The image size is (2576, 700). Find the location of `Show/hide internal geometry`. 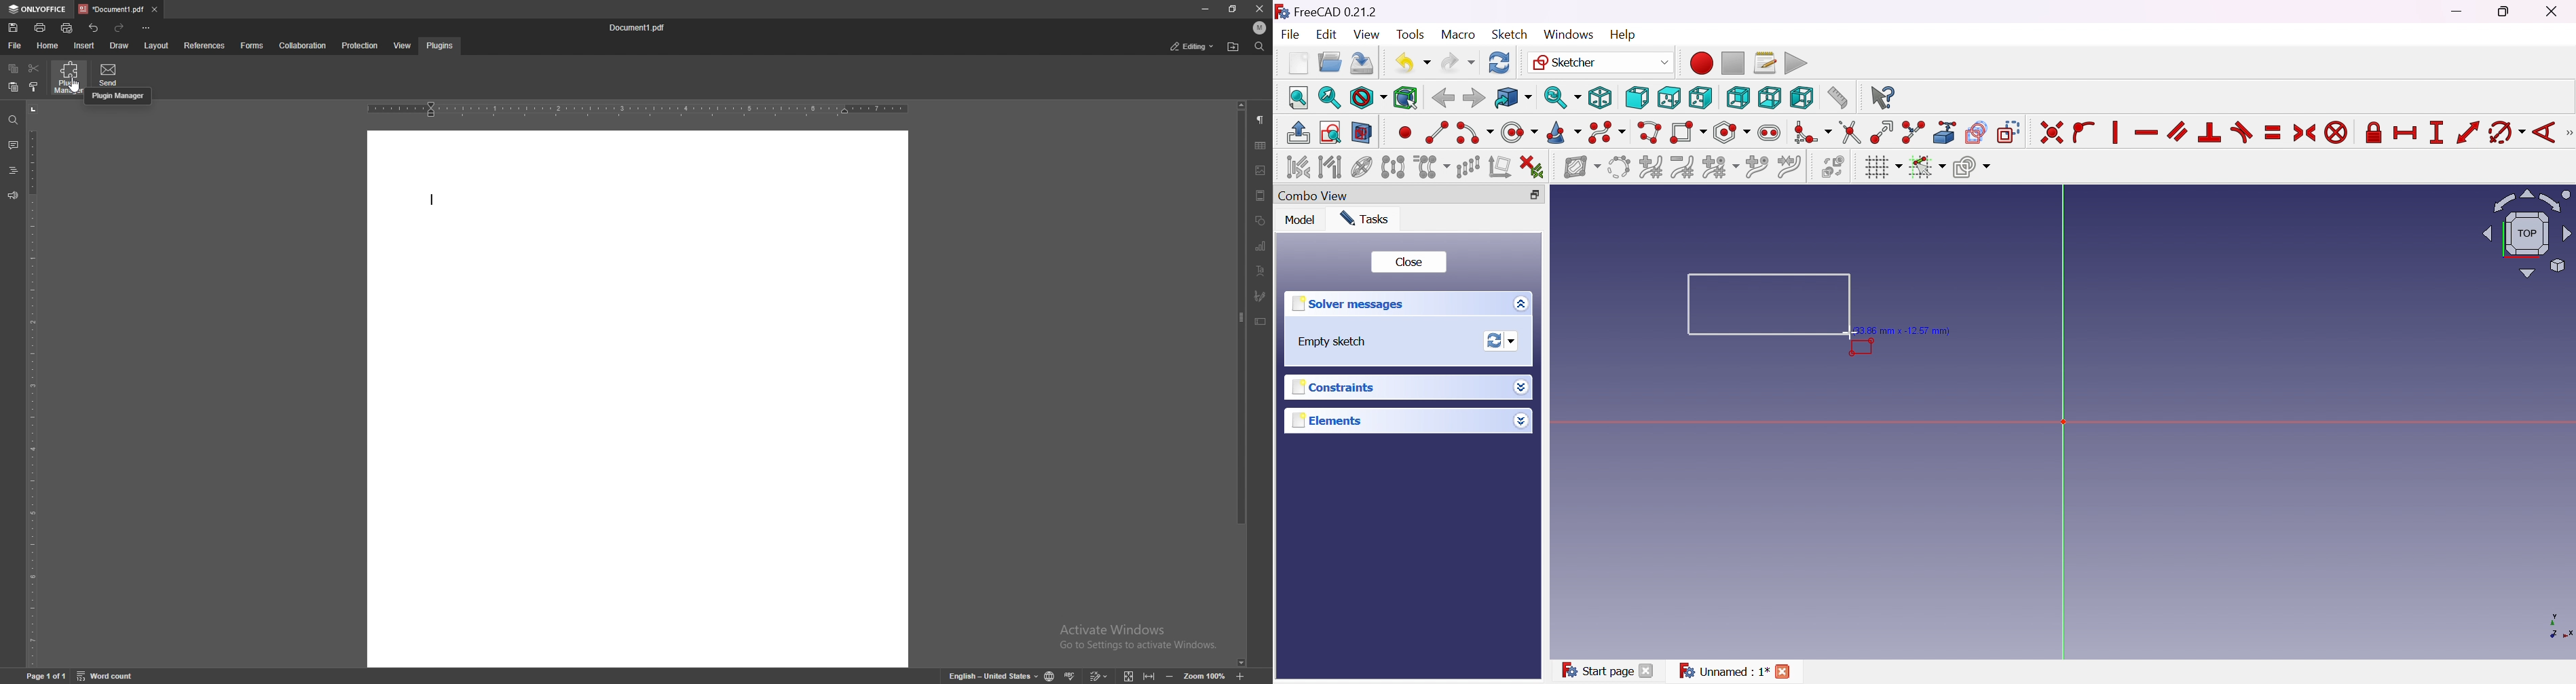

Show/hide internal geometry is located at coordinates (1363, 167).